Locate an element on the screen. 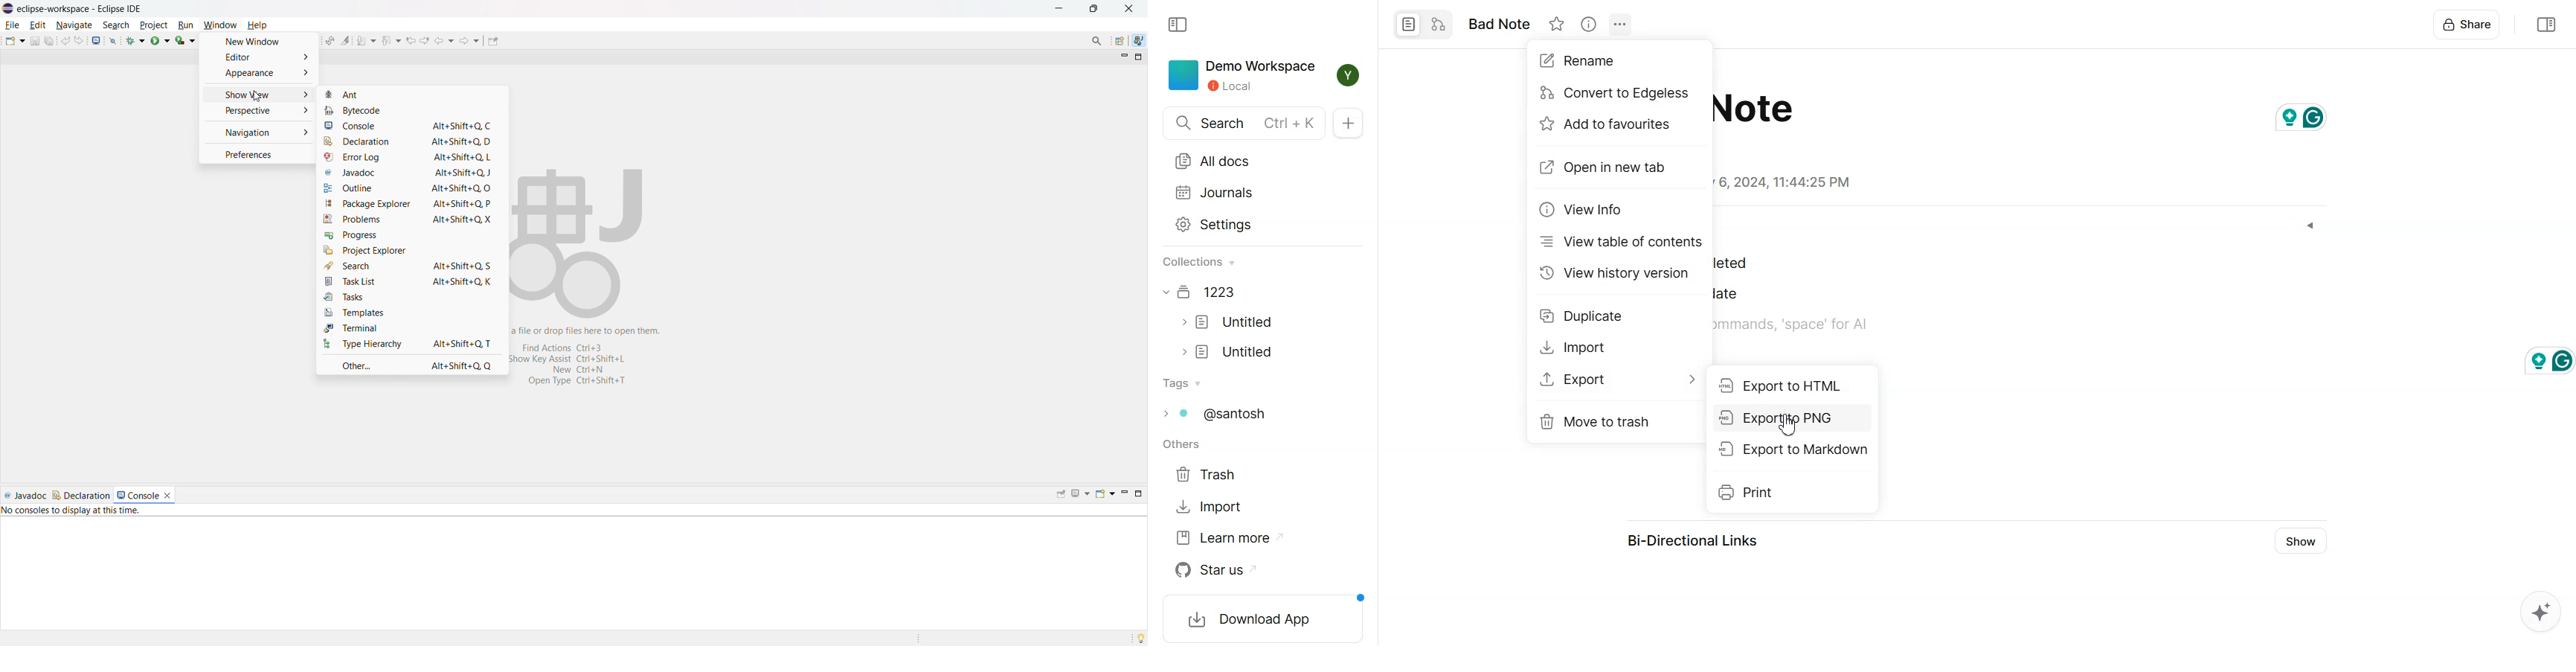  Export to Markdown is located at coordinates (1790, 448).